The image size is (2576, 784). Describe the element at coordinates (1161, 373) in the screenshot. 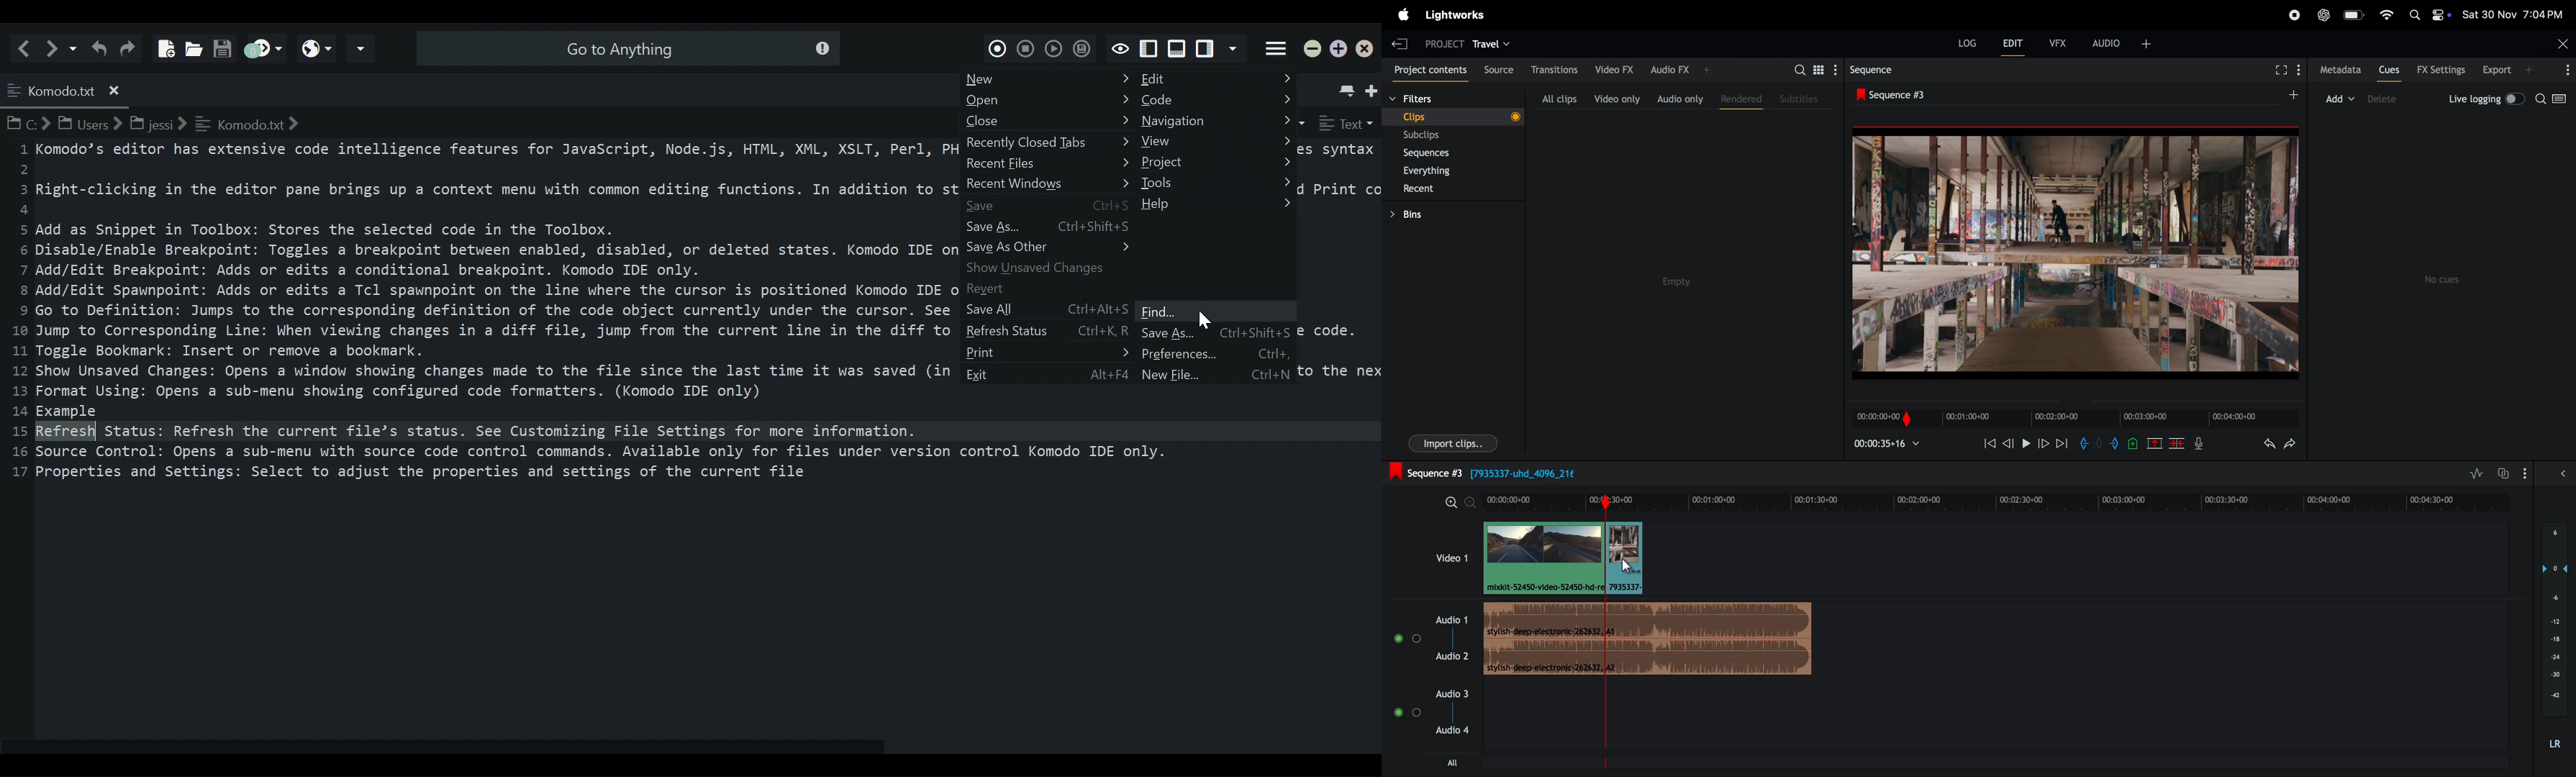

I see `New File` at that location.